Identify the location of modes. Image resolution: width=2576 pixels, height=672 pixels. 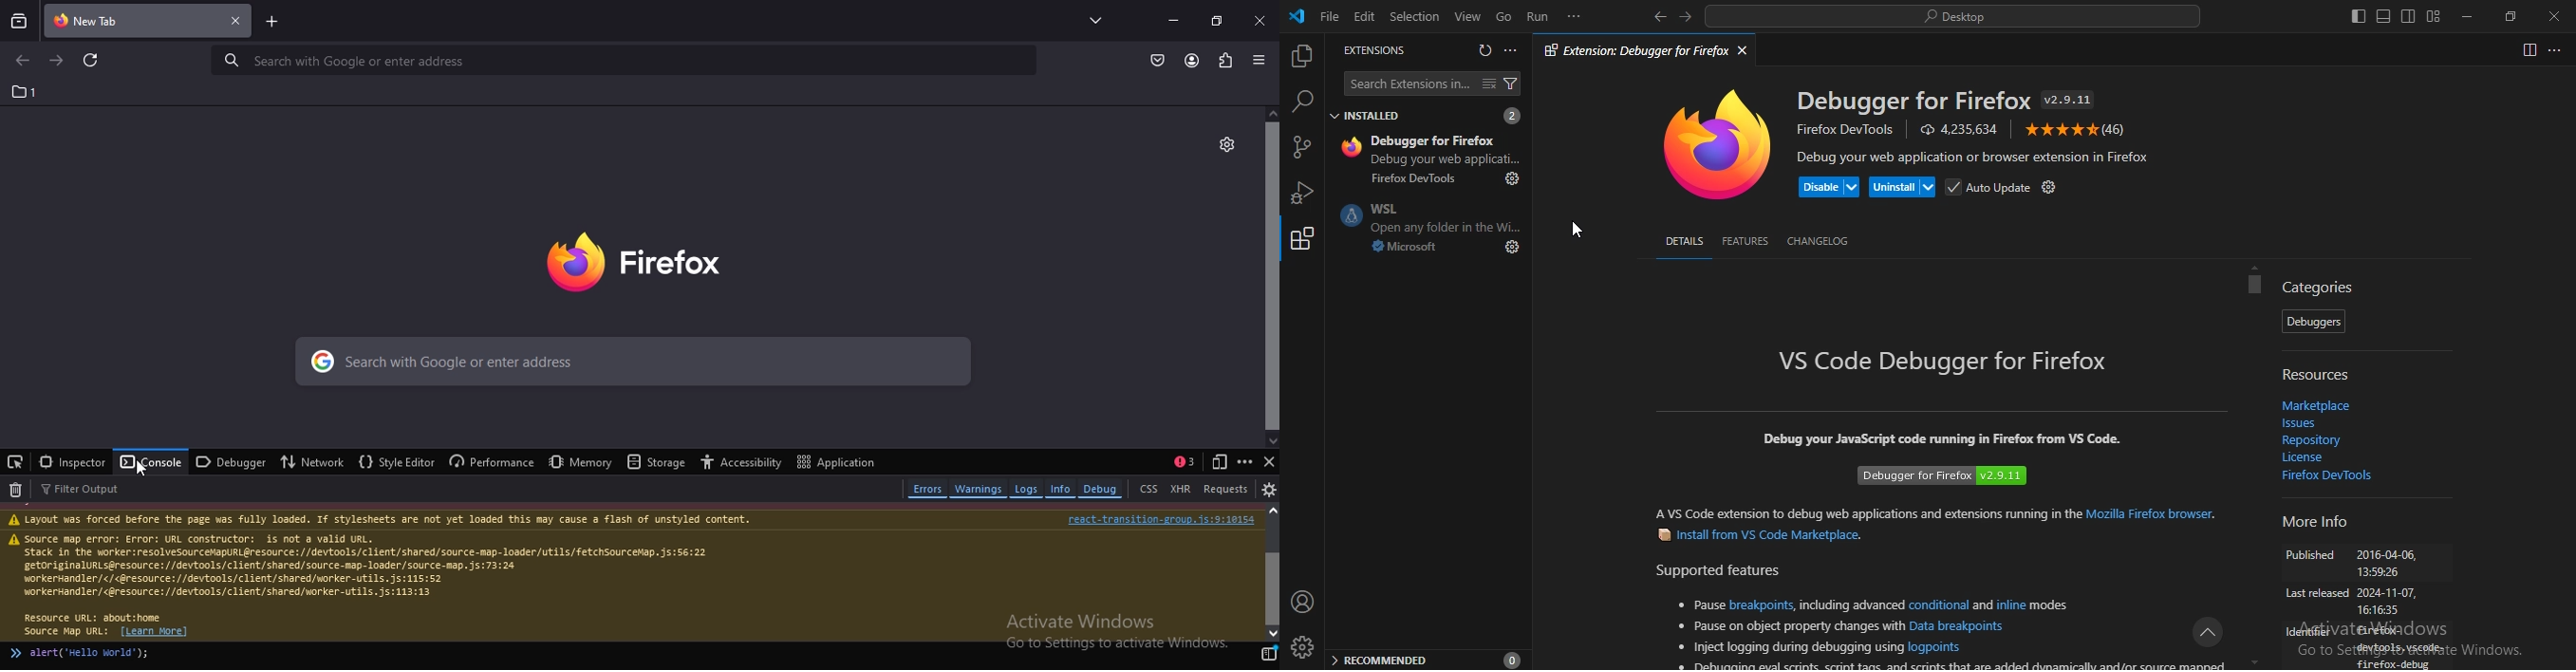
(2050, 605).